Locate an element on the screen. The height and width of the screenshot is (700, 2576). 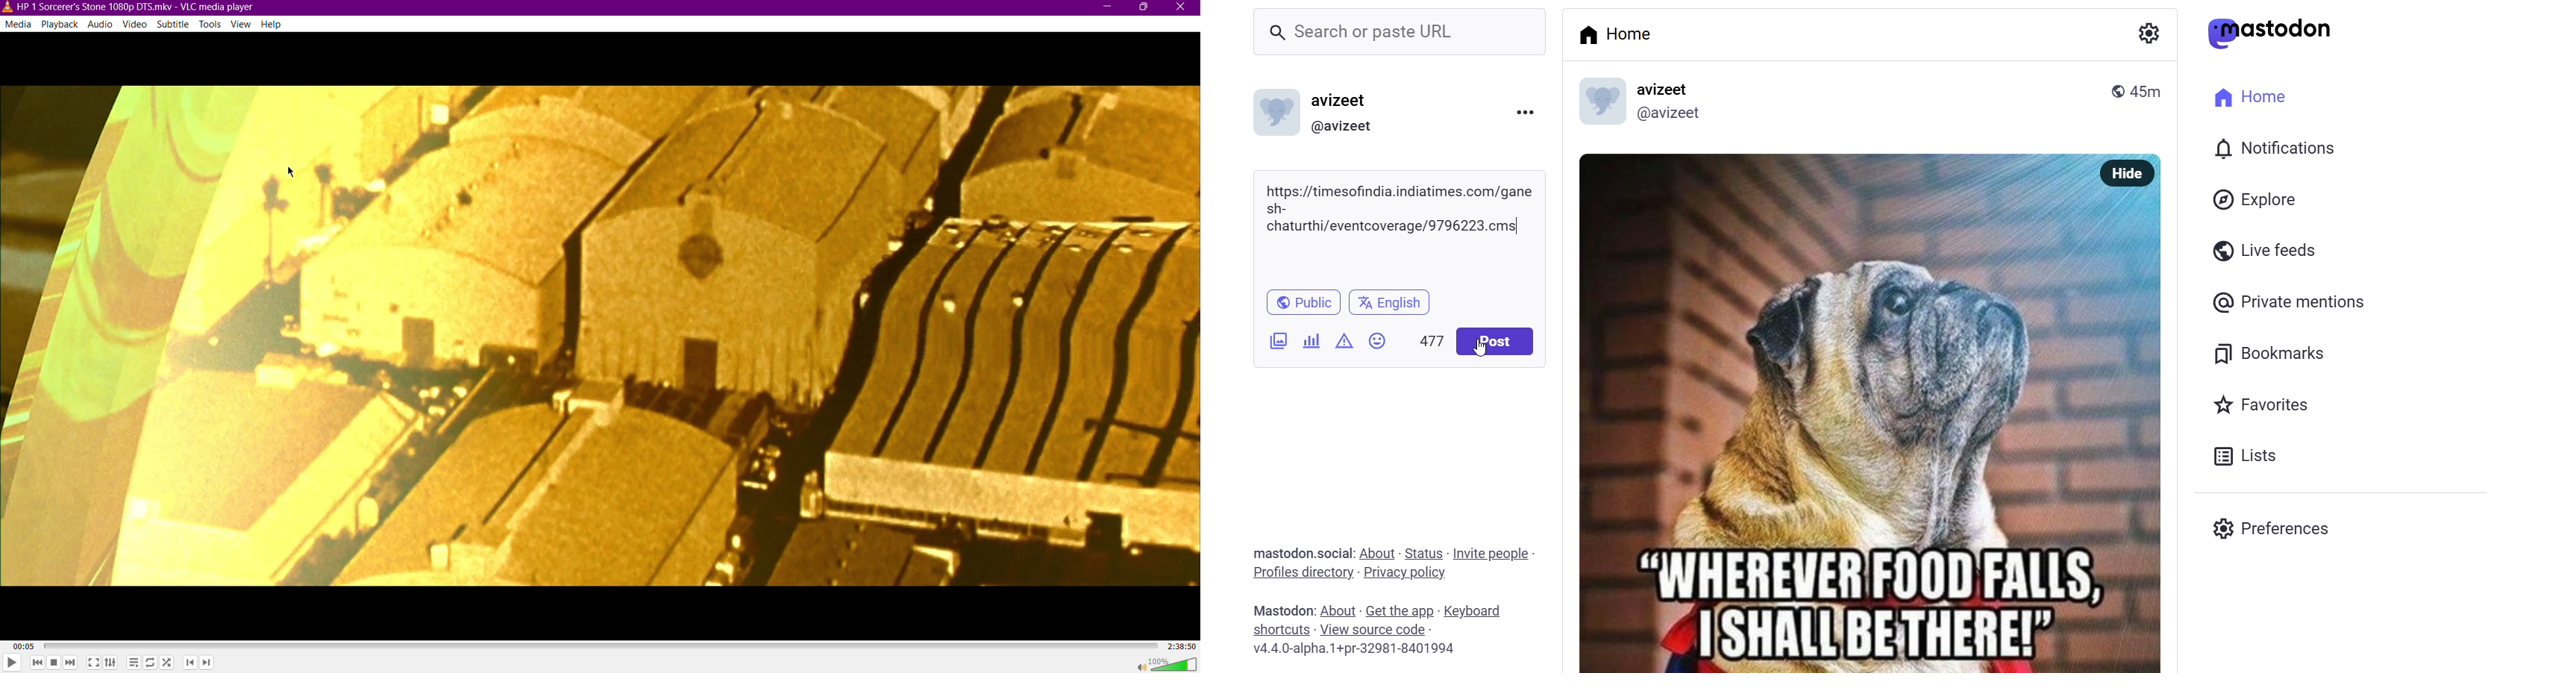
2:38:50 is located at coordinates (1183, 644).